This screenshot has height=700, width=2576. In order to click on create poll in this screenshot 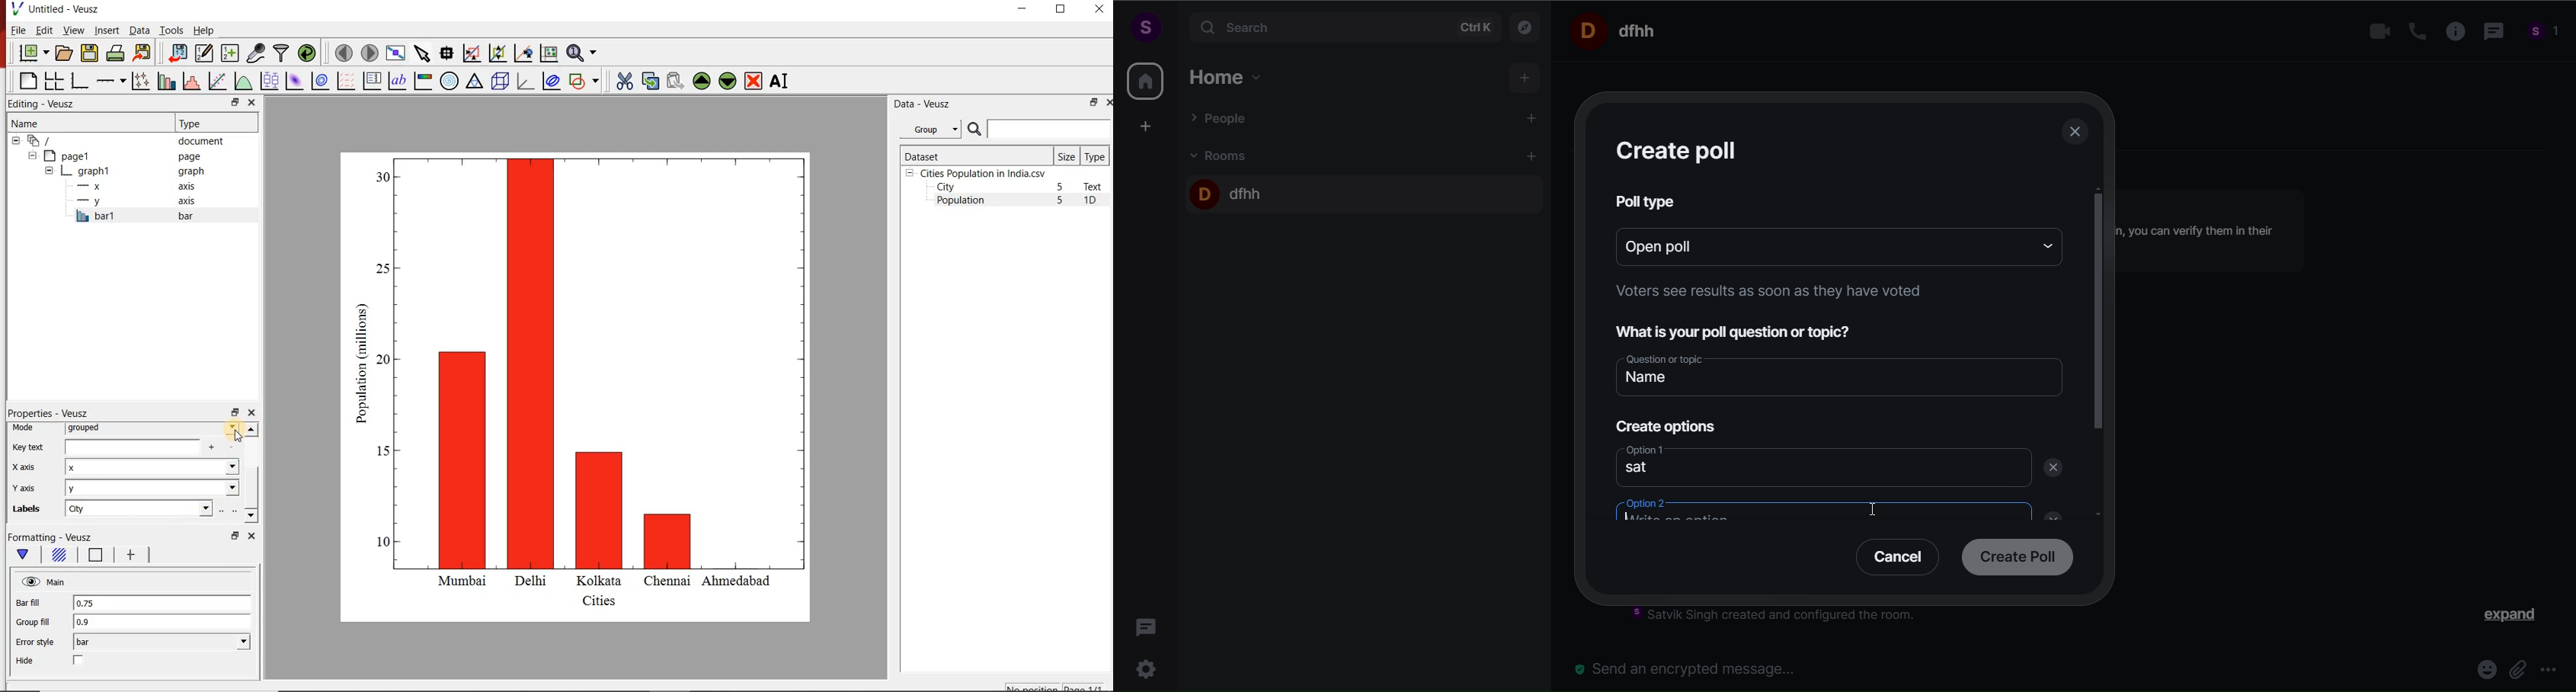, I will do `click(1680, 150)`.